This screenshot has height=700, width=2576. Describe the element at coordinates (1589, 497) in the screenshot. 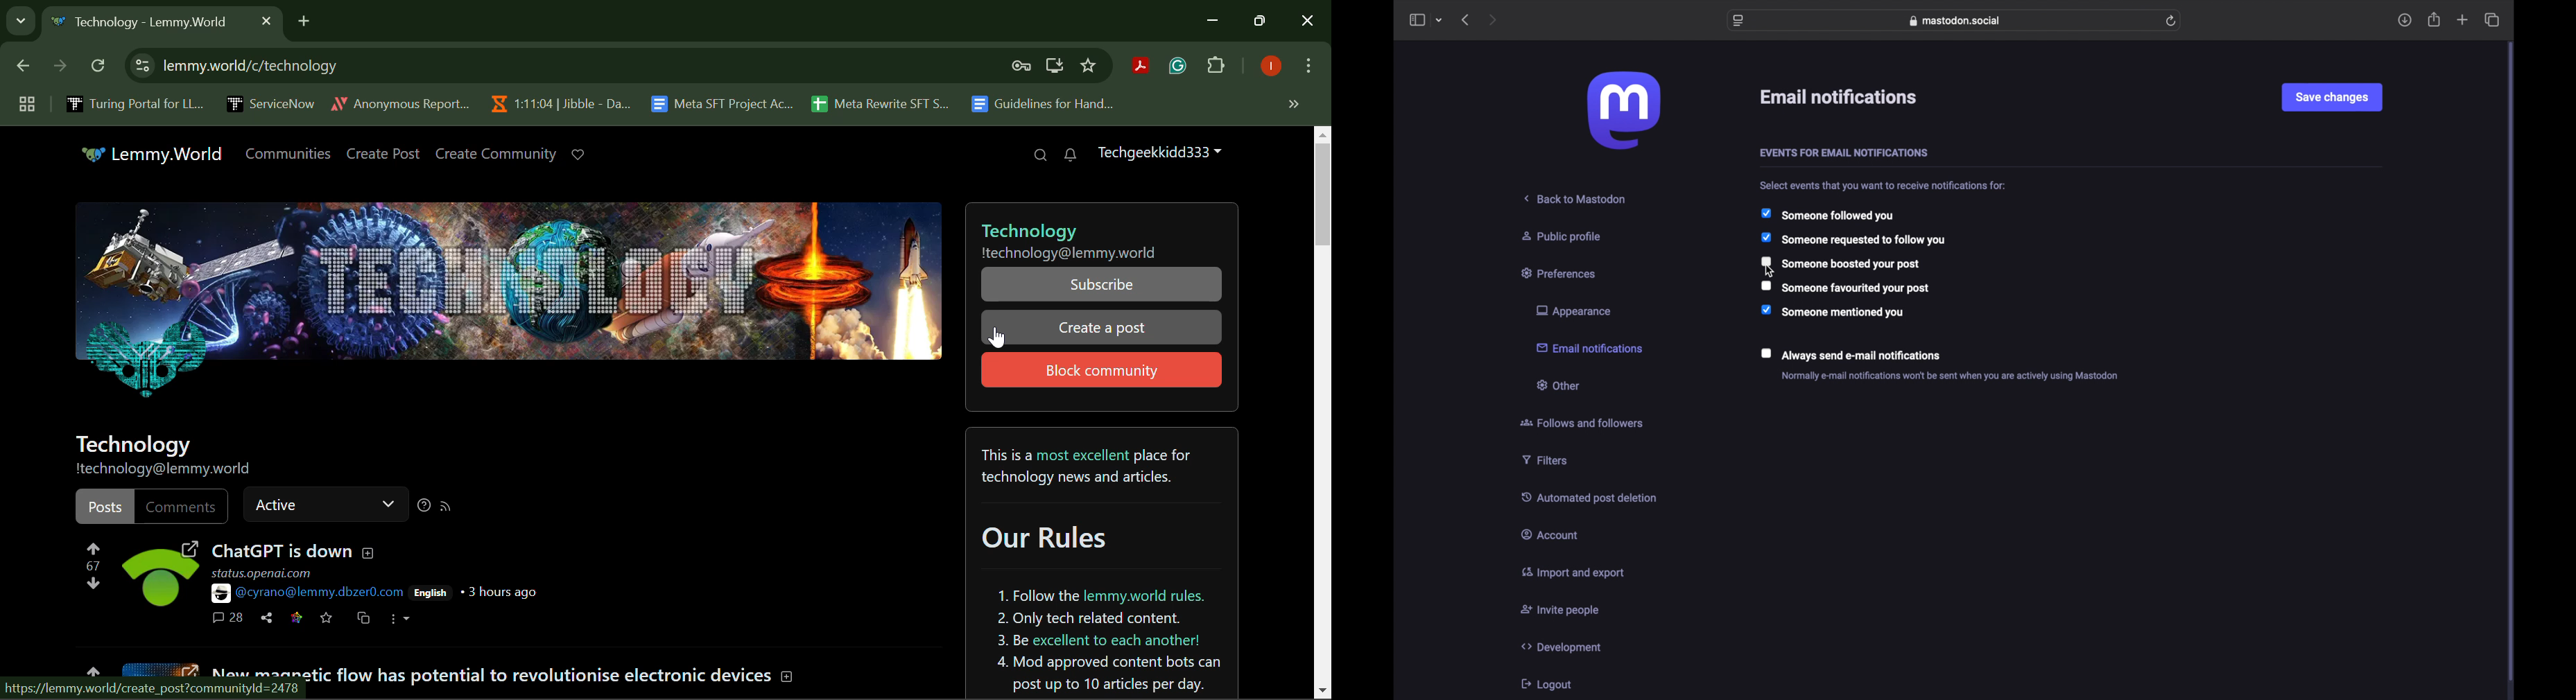

I see `automated post deletion` at that location.